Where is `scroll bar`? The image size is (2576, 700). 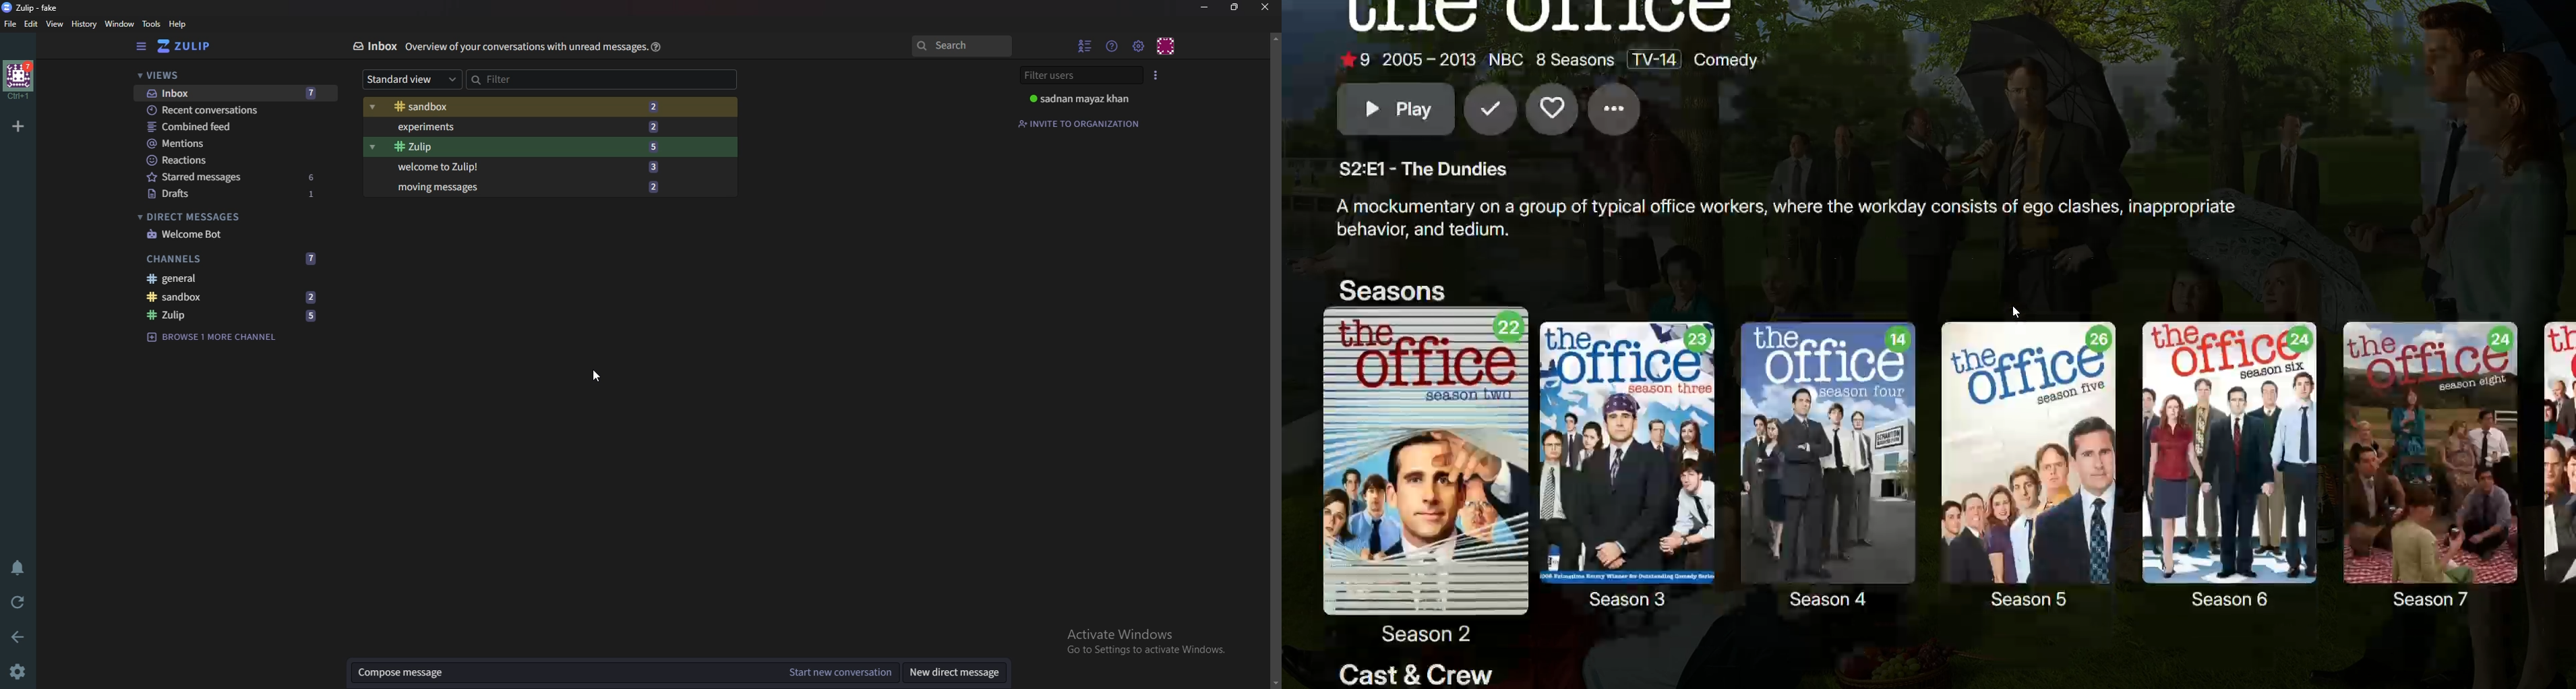 scroll bar is located at coordinates (1275, 359).